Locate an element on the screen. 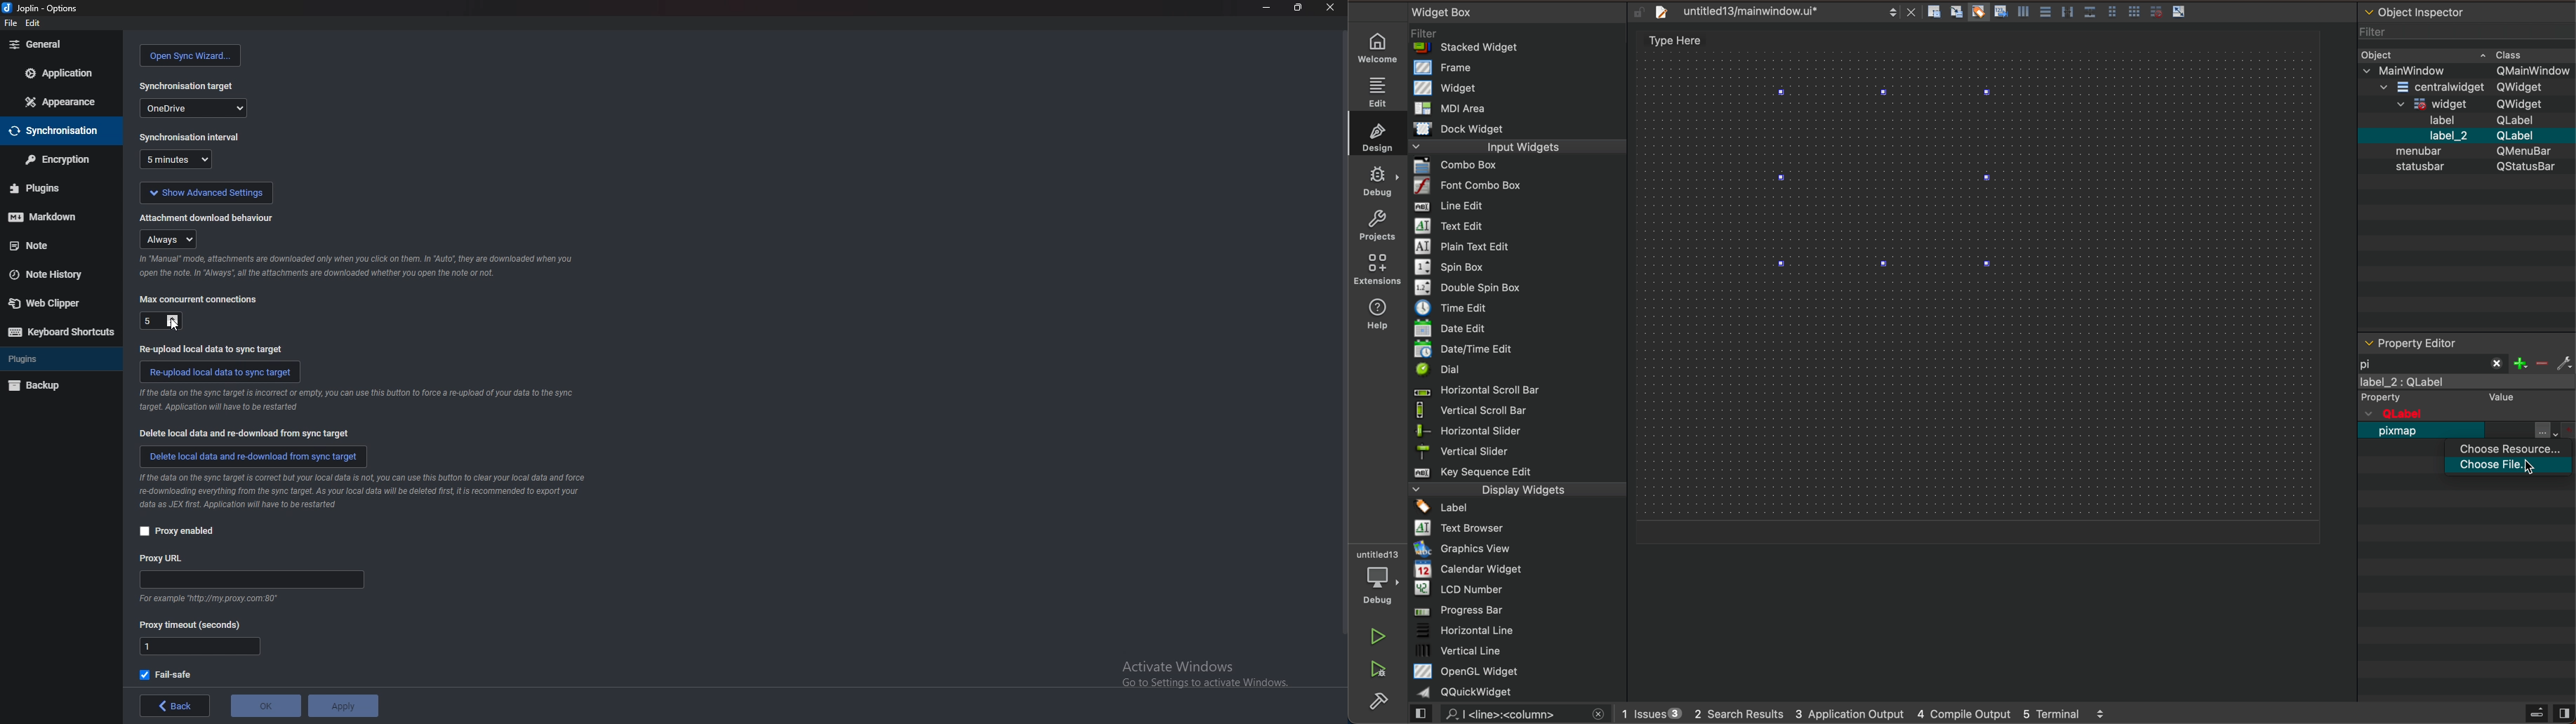 The height and width of the screenshot is (728, 2576). file tab is located at coordinates (1782, 14).